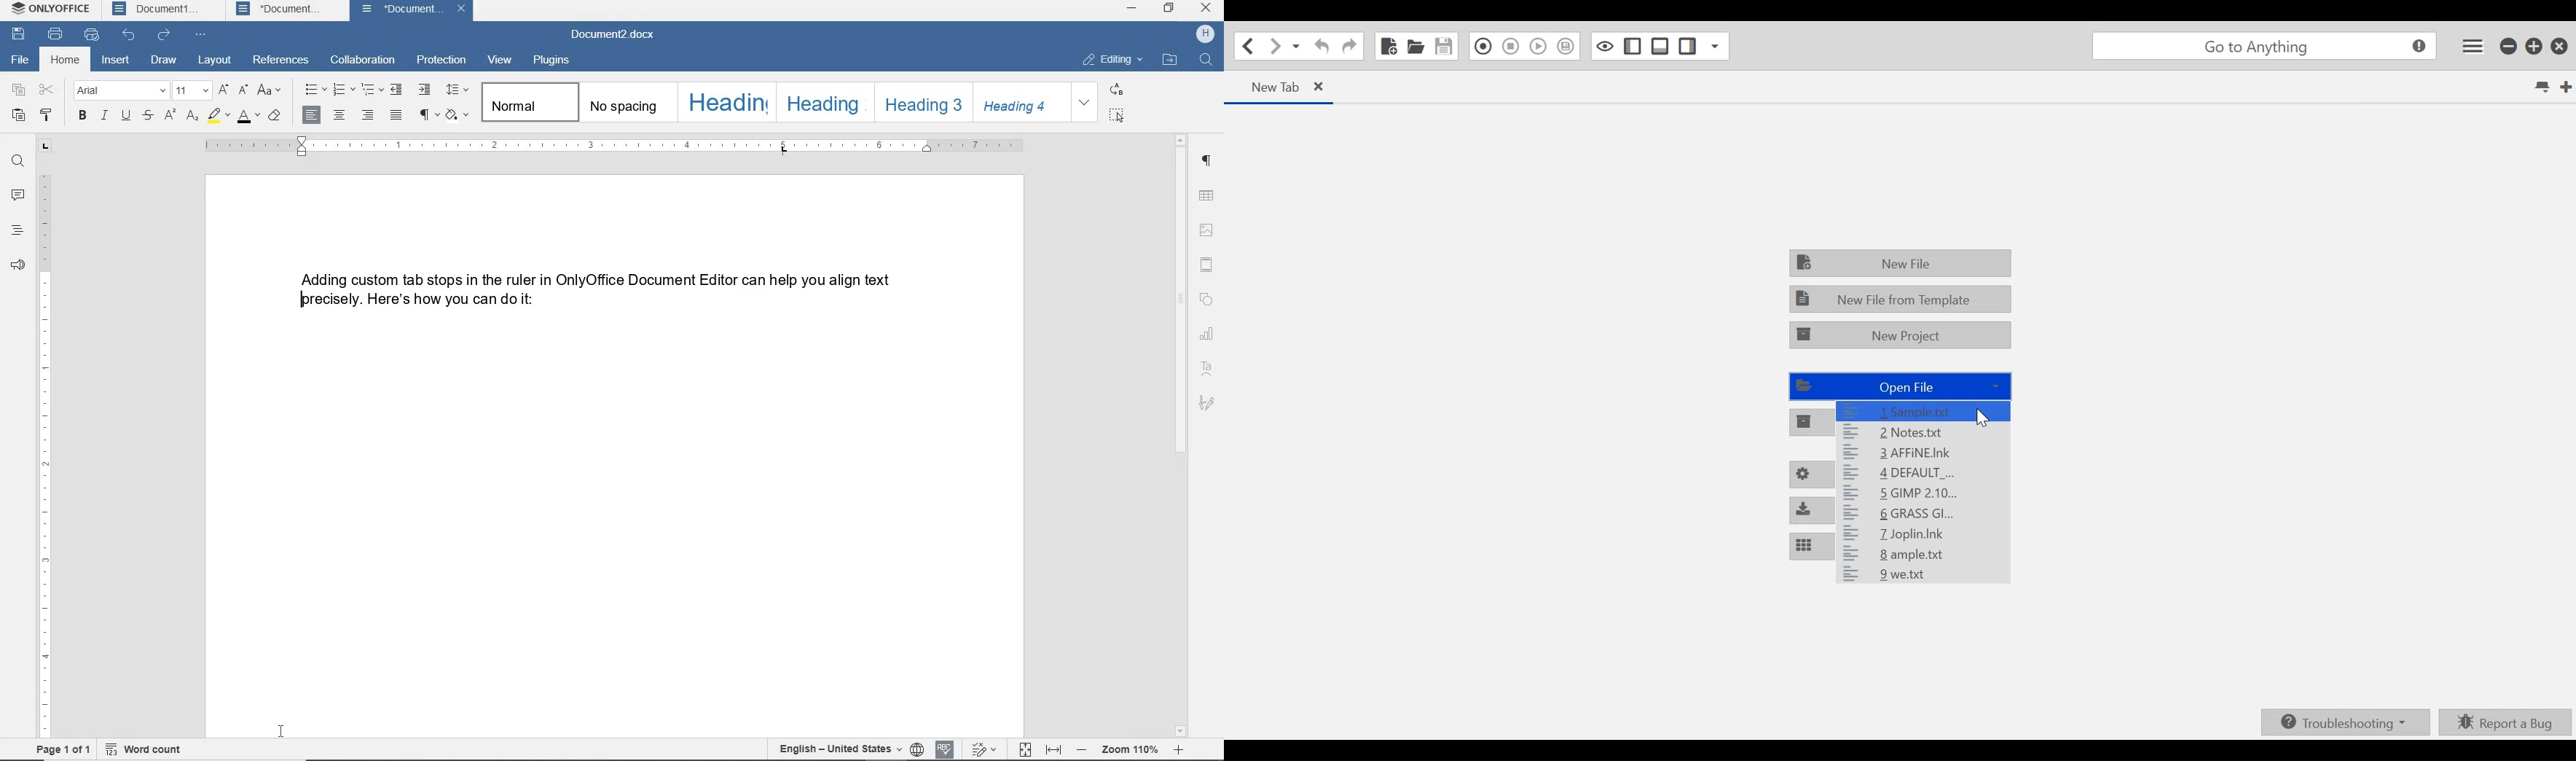 Image resolution: width=2576 pixels, height=784 pixels. What do you see at coordinates (243, 91) in the screenshot?
I see `decrement font size` at bounding box center [243, 91].